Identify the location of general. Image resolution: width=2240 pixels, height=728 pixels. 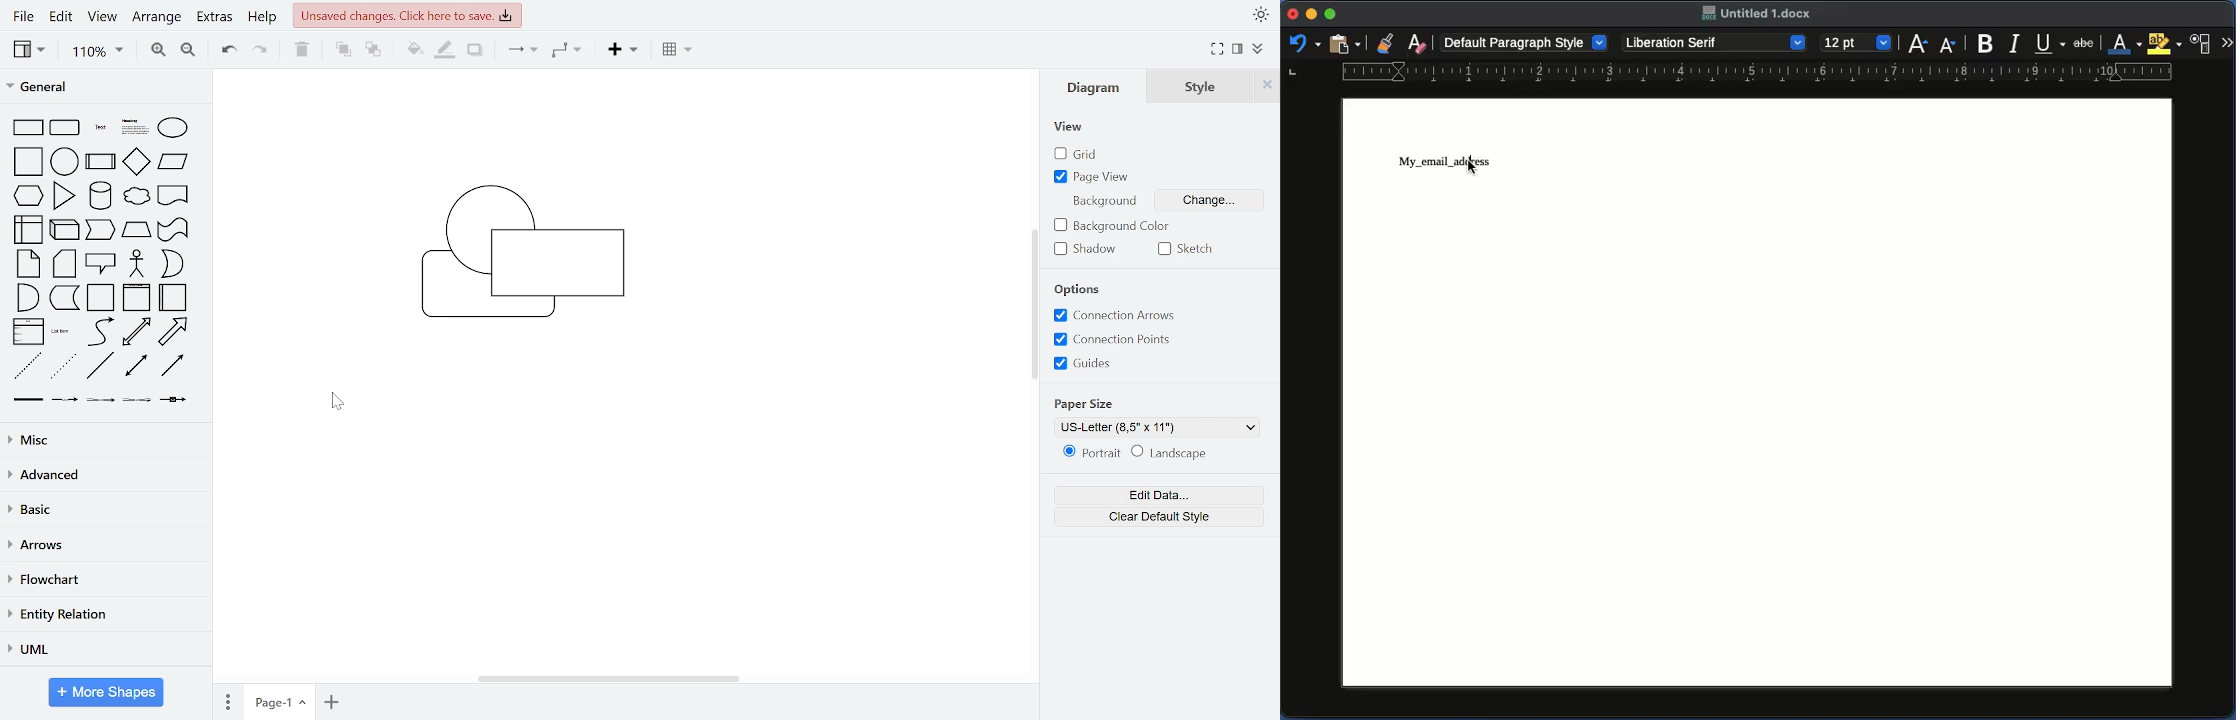
(104, 87).